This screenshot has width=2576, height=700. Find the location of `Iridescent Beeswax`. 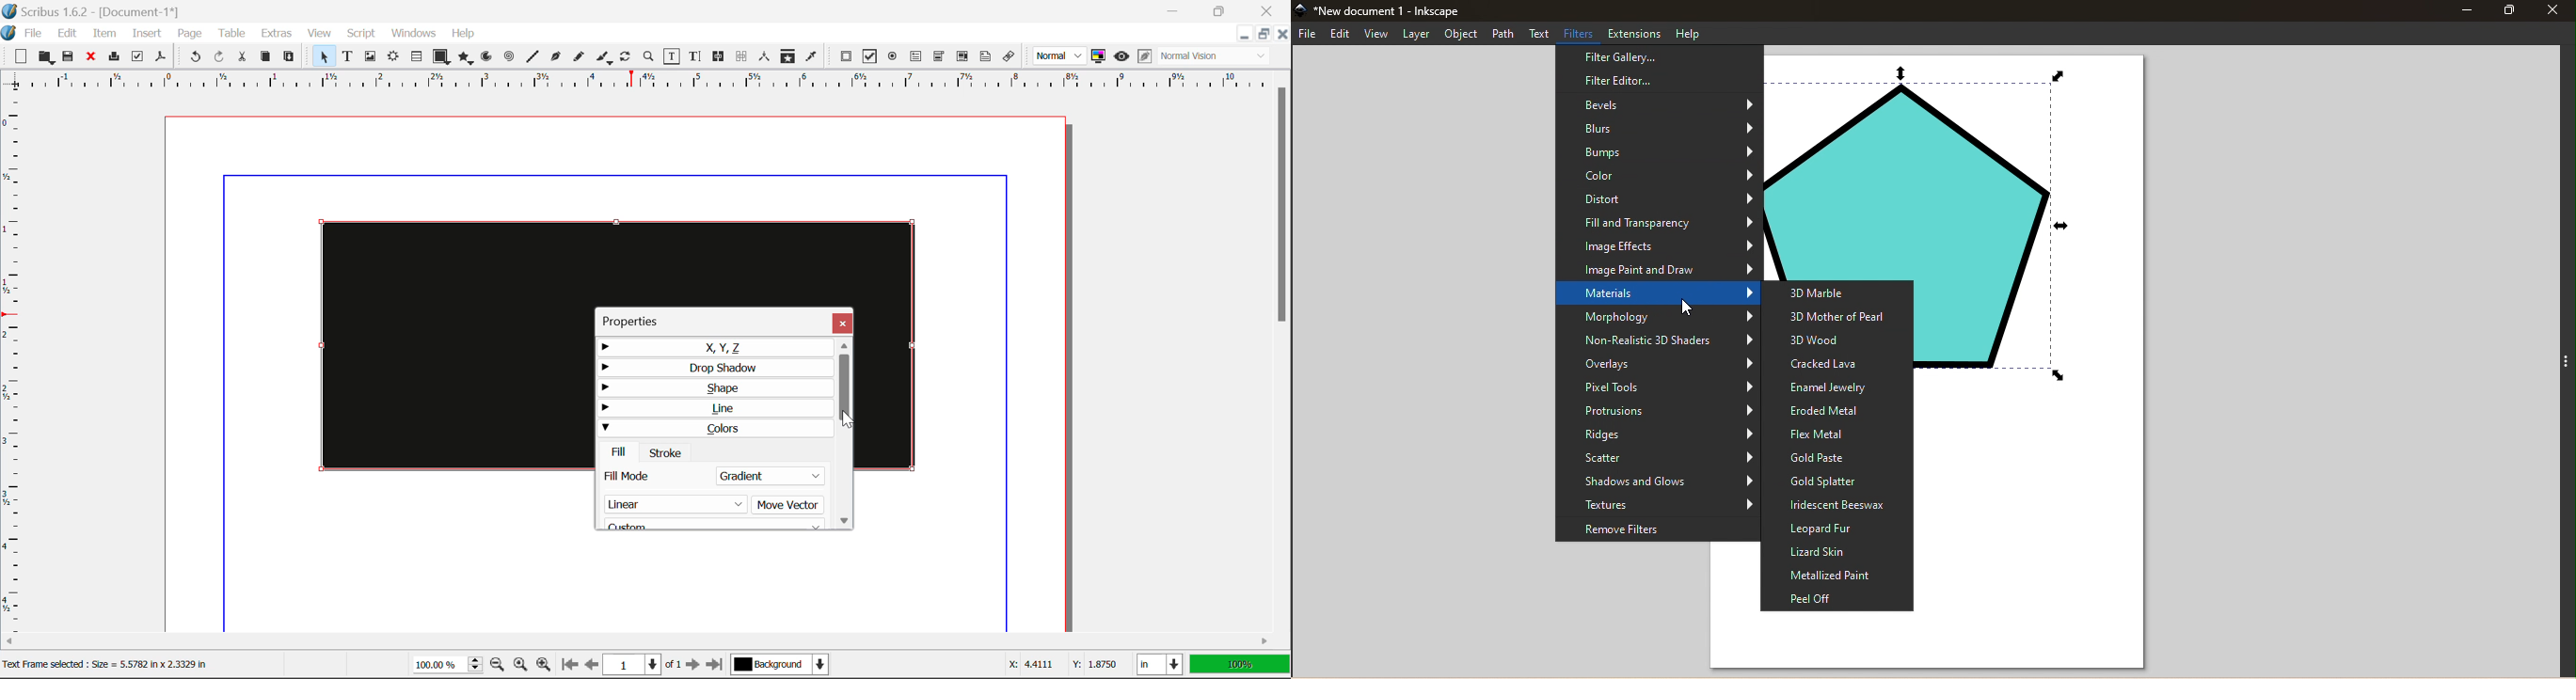

Iridescent Beeswax is located at coordinates (1837, 506).